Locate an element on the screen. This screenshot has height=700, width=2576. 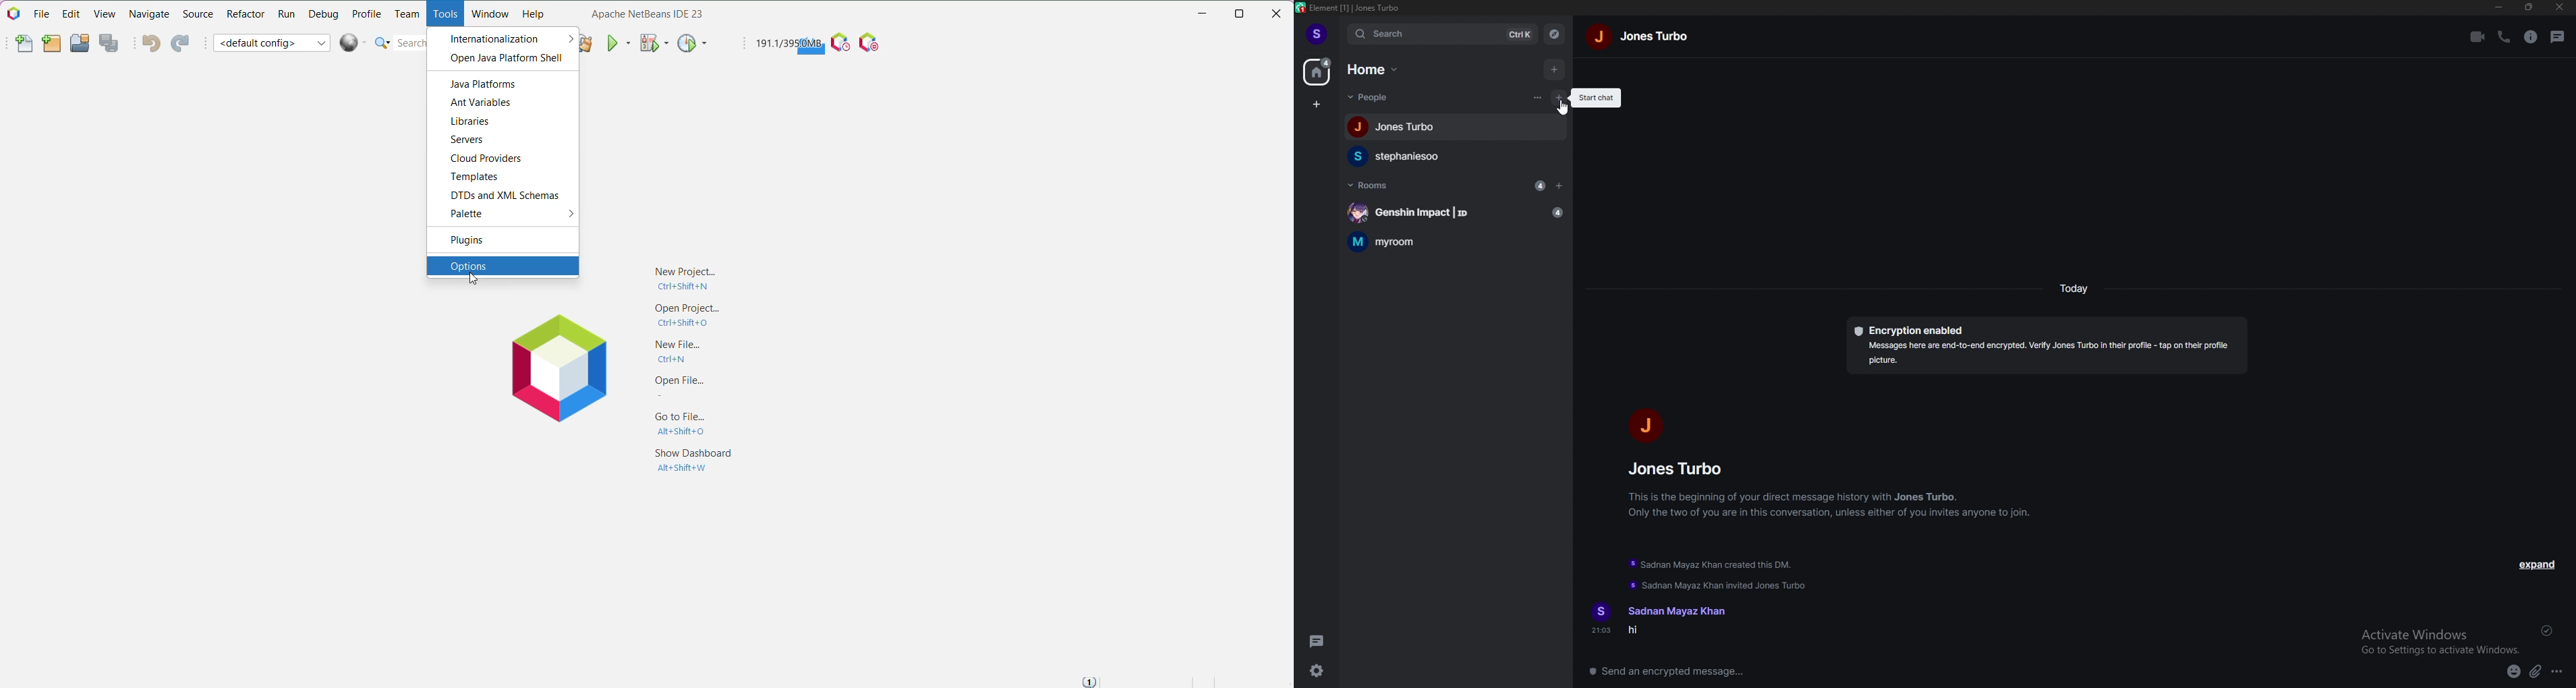
element [1] | Jones Turbo is located at coordinates (1349, 7).